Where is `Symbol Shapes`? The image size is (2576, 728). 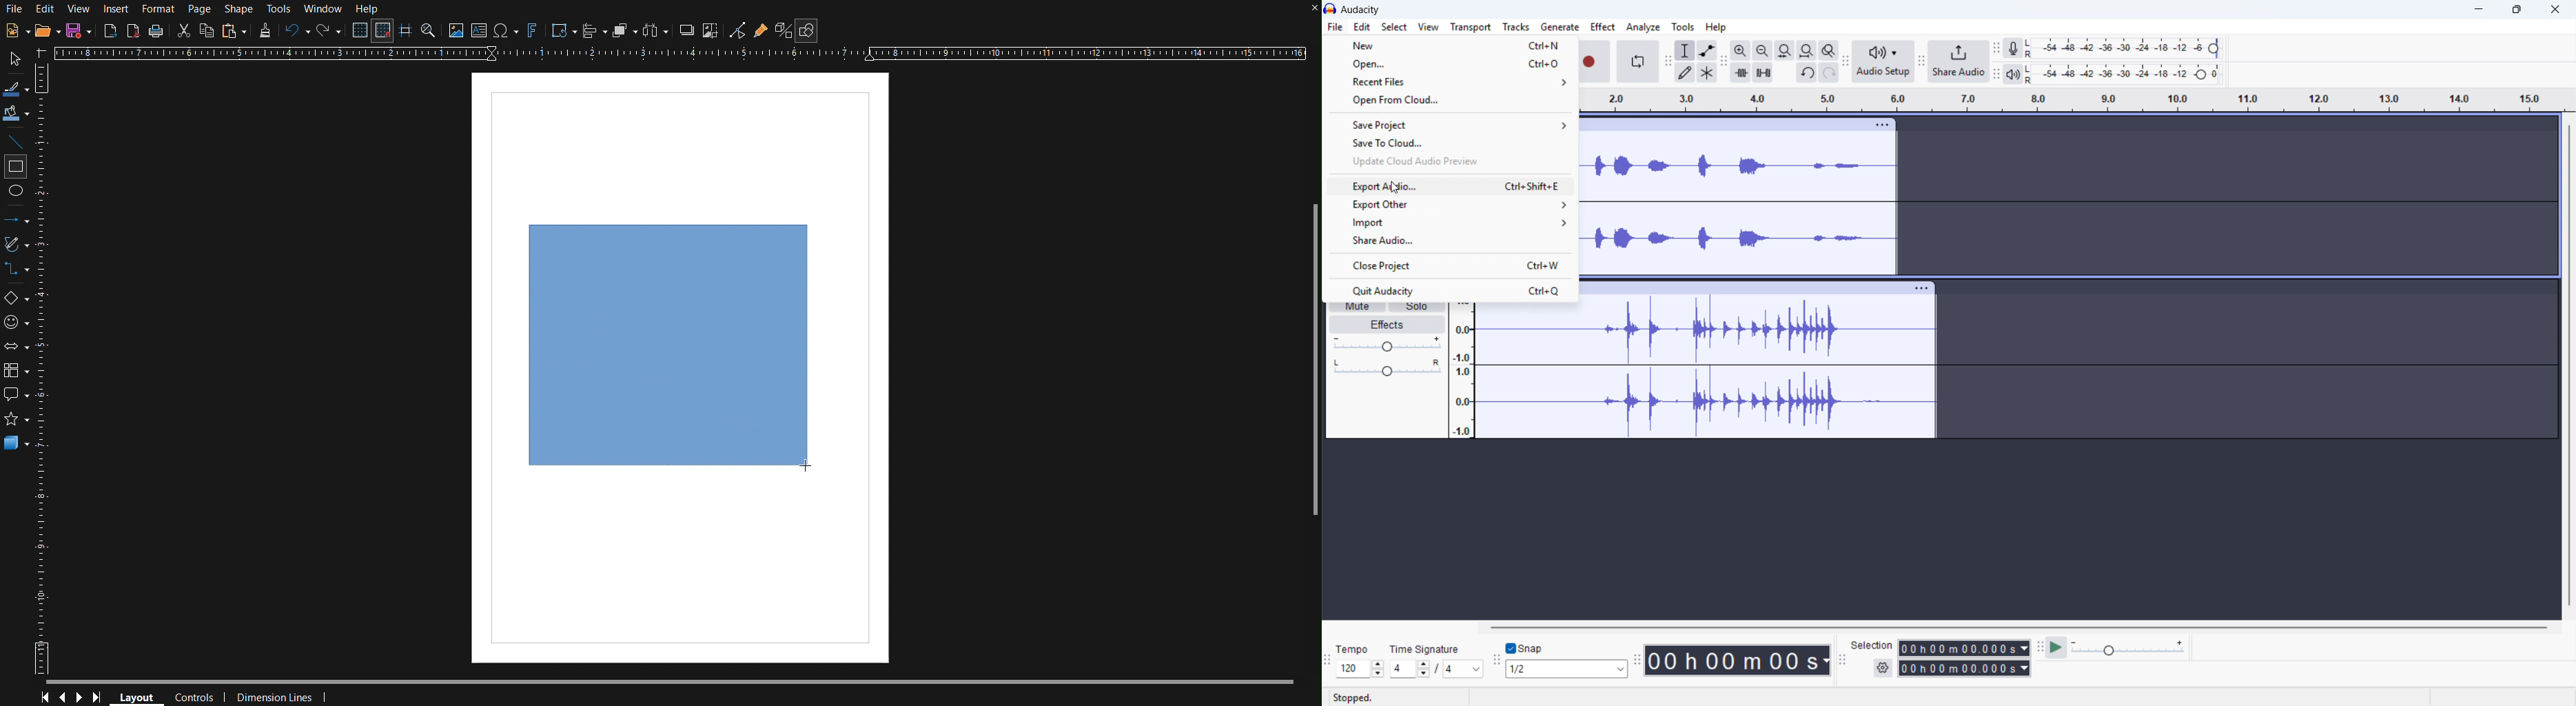
Symbol Shapes is located at coordinates (17, 323).